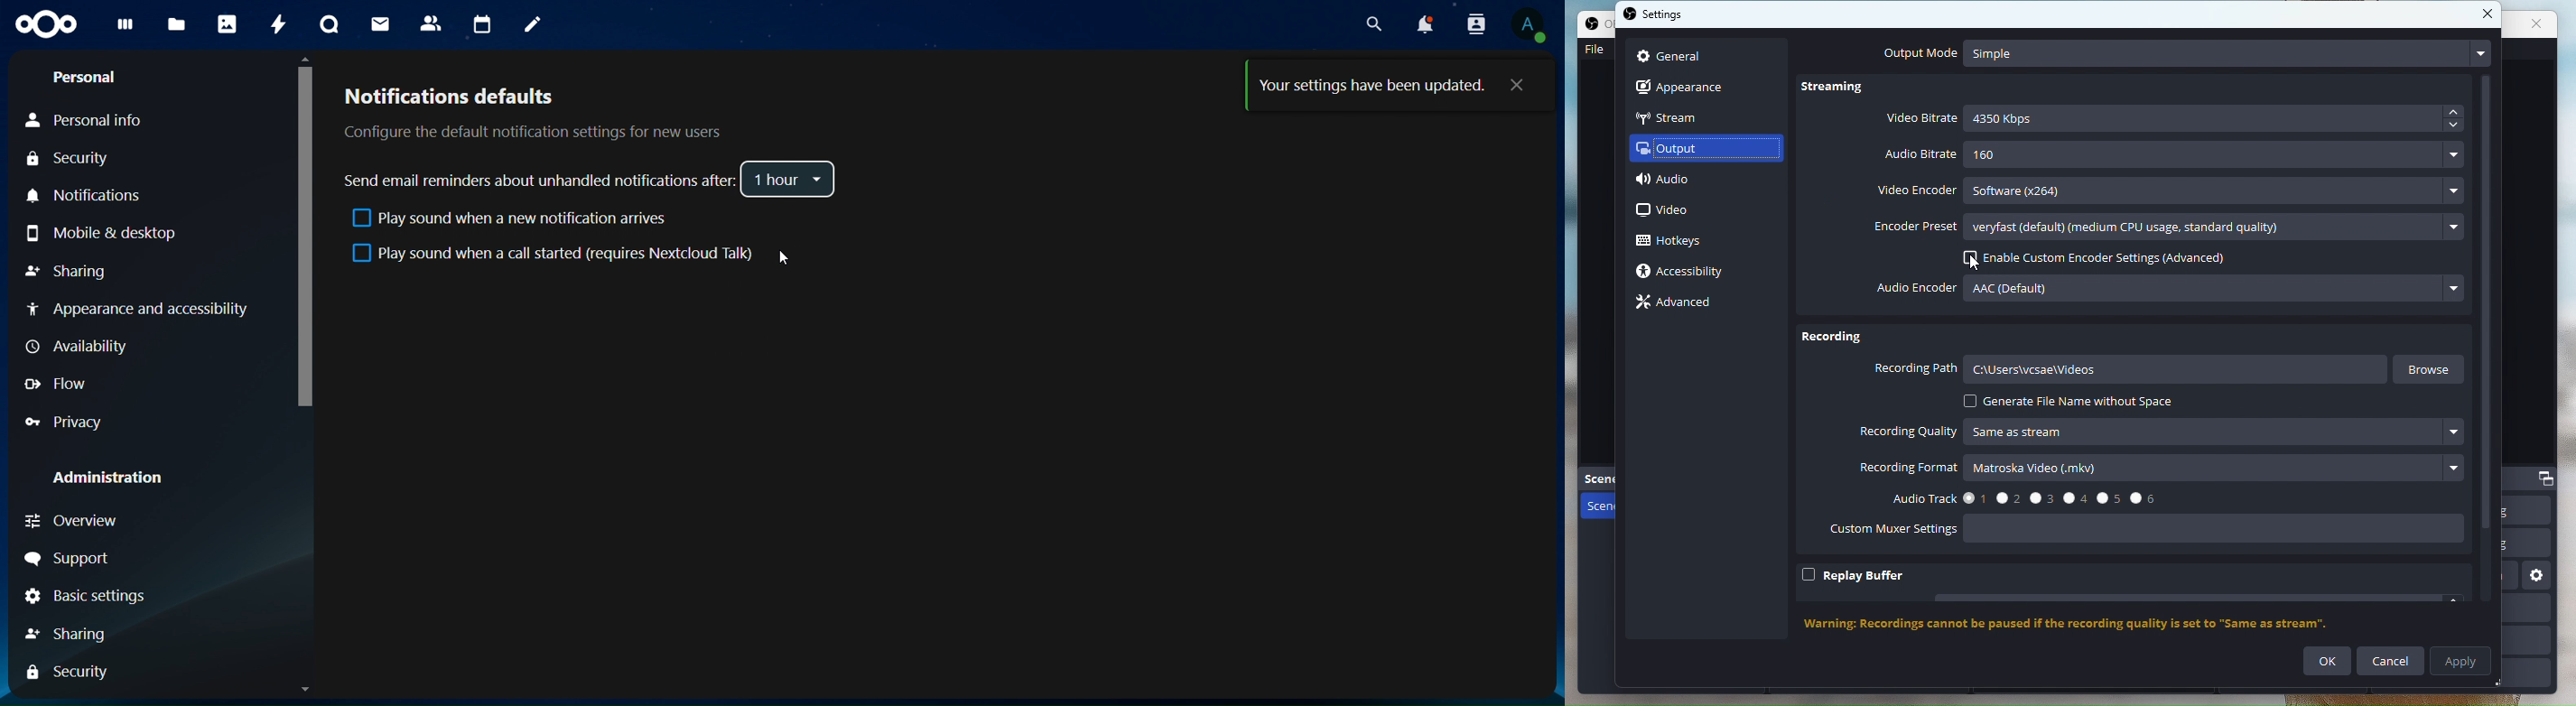 This screenshot has height=728, width=2576. I want to click on Advance, so click(1680, 302).